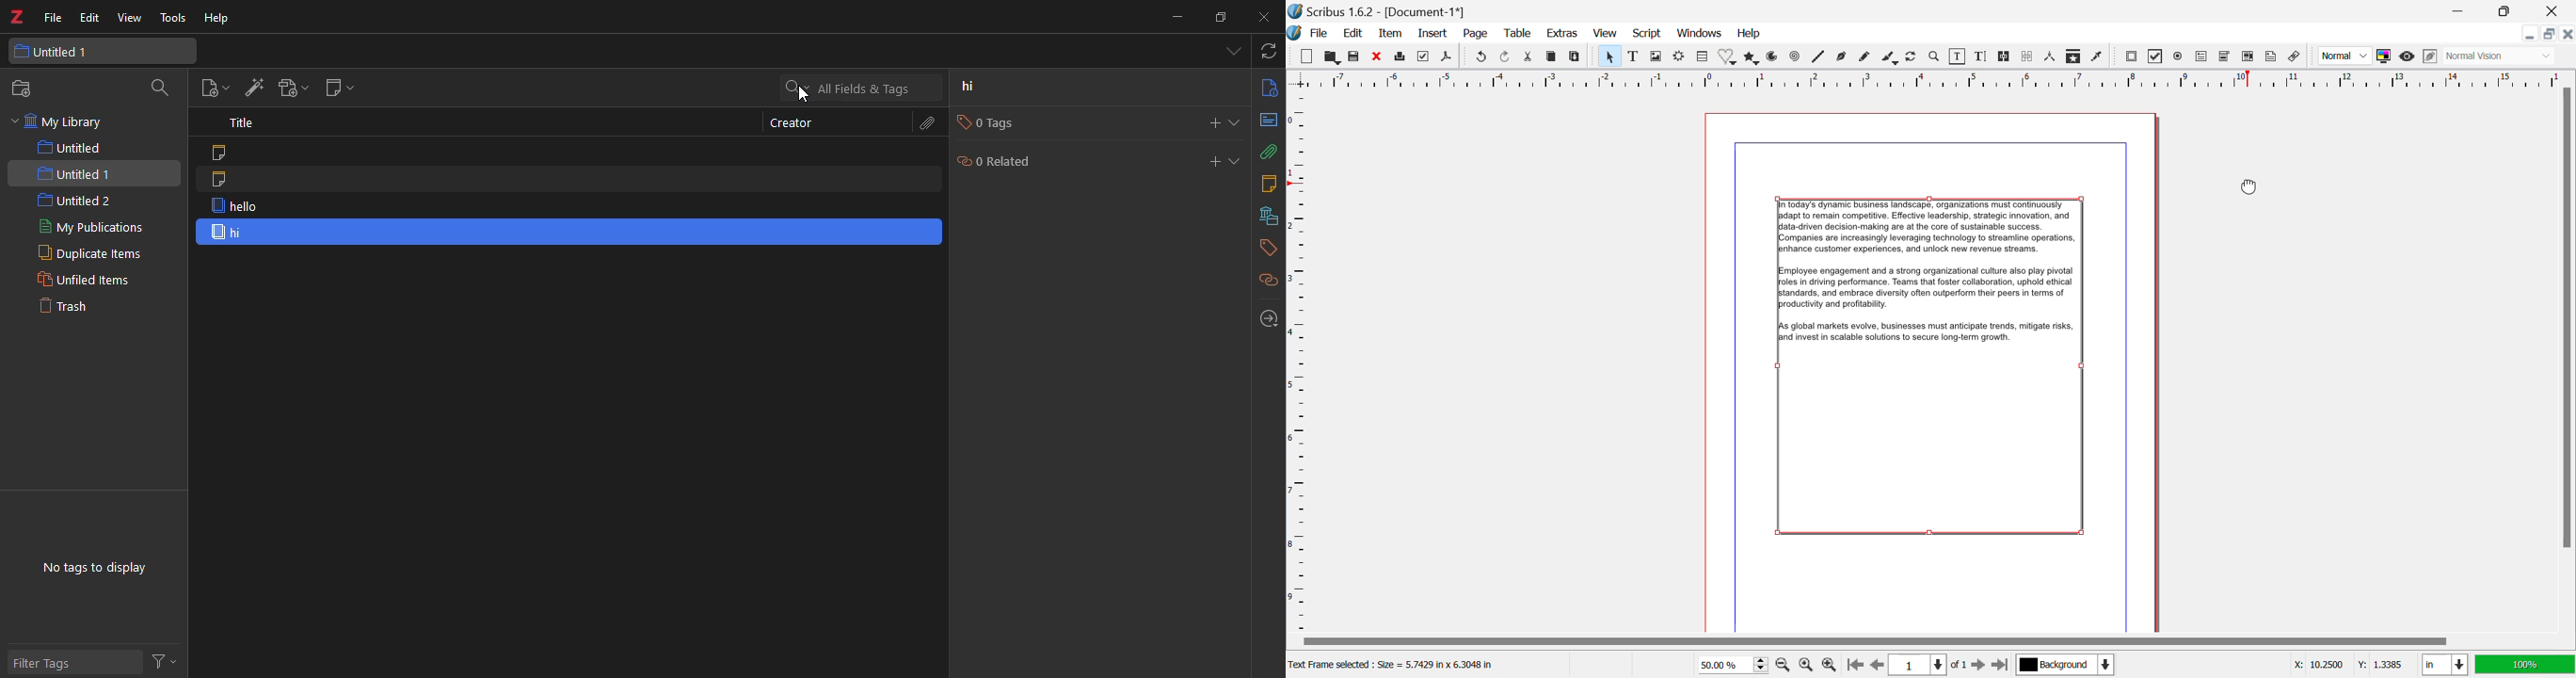  Describe the element at coordinates (1215, 121) in the screenshot. I see `add` at that location.